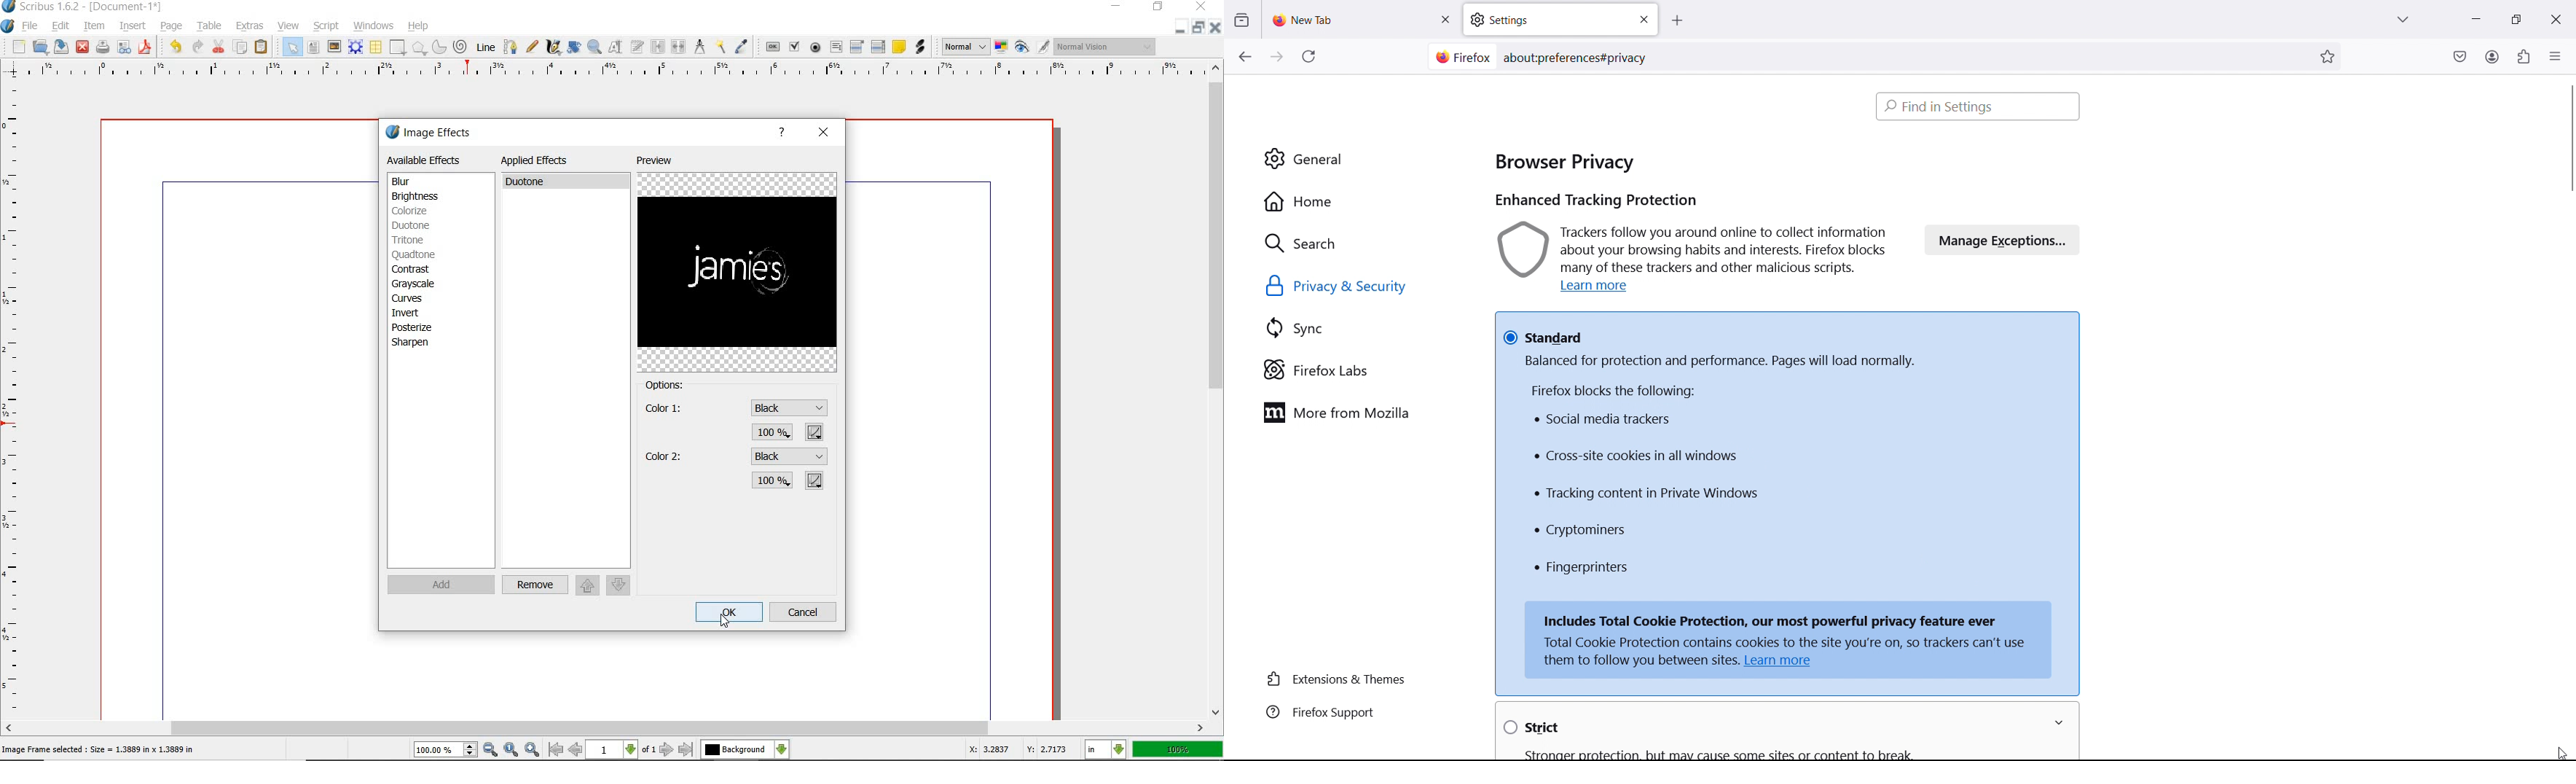 This screenshot has height=784, width=2576. I want to click on go forward one page, right click or pull down to show history, so click(1277, 57).